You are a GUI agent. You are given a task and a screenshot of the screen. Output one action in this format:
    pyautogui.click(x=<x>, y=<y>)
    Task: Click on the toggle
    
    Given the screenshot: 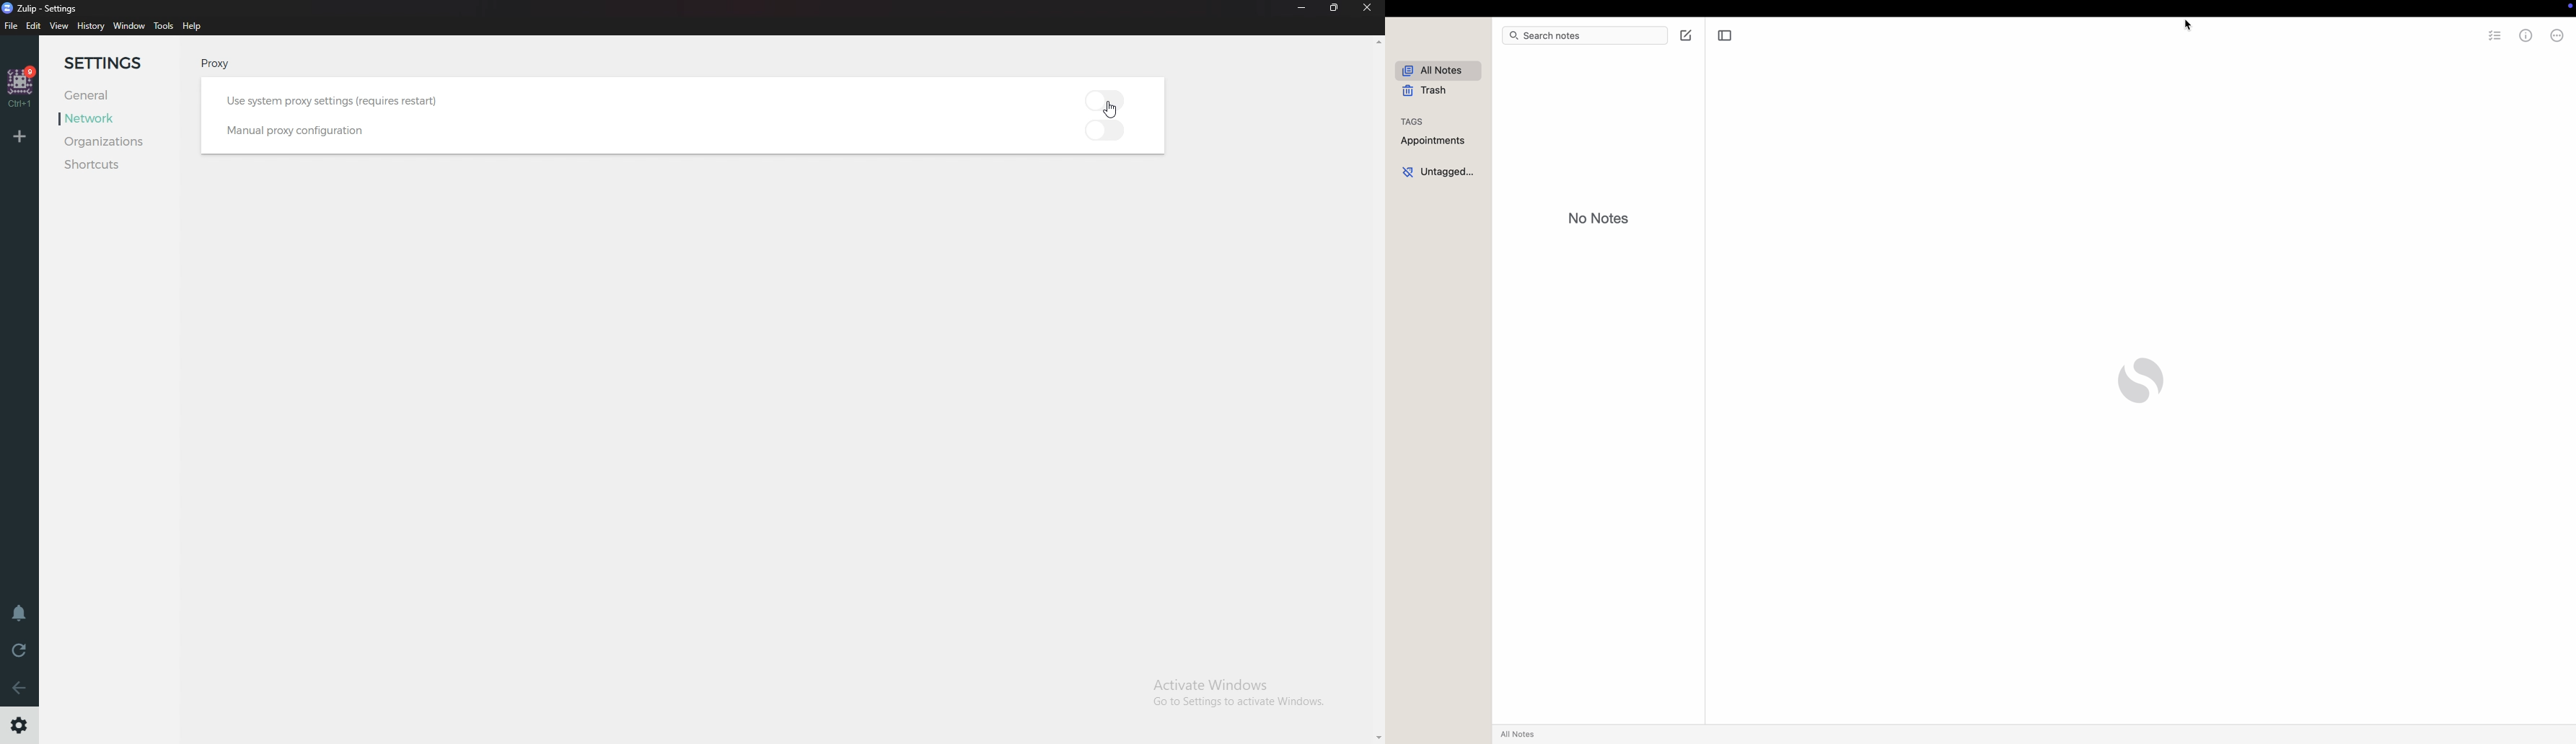 What is the action you would take?
    pyautogui.click(x=1111, y=130)
    